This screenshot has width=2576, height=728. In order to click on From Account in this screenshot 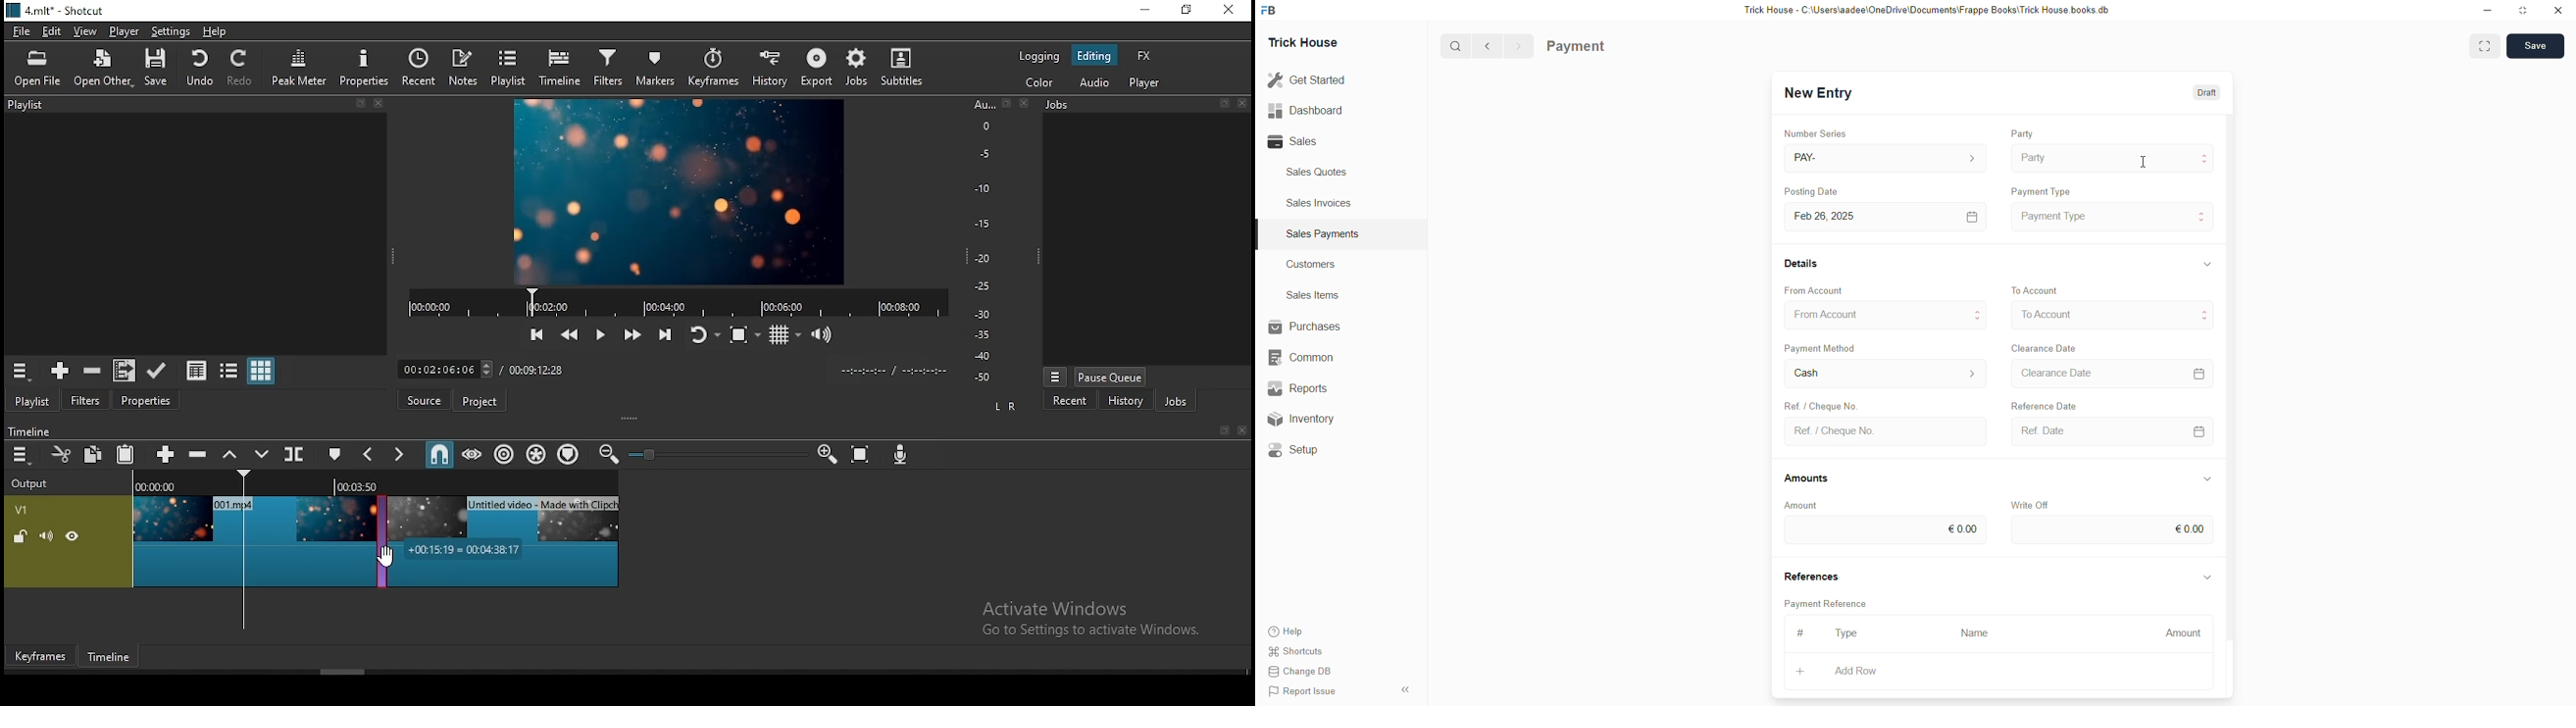, I will do `click(1887, 314)`.